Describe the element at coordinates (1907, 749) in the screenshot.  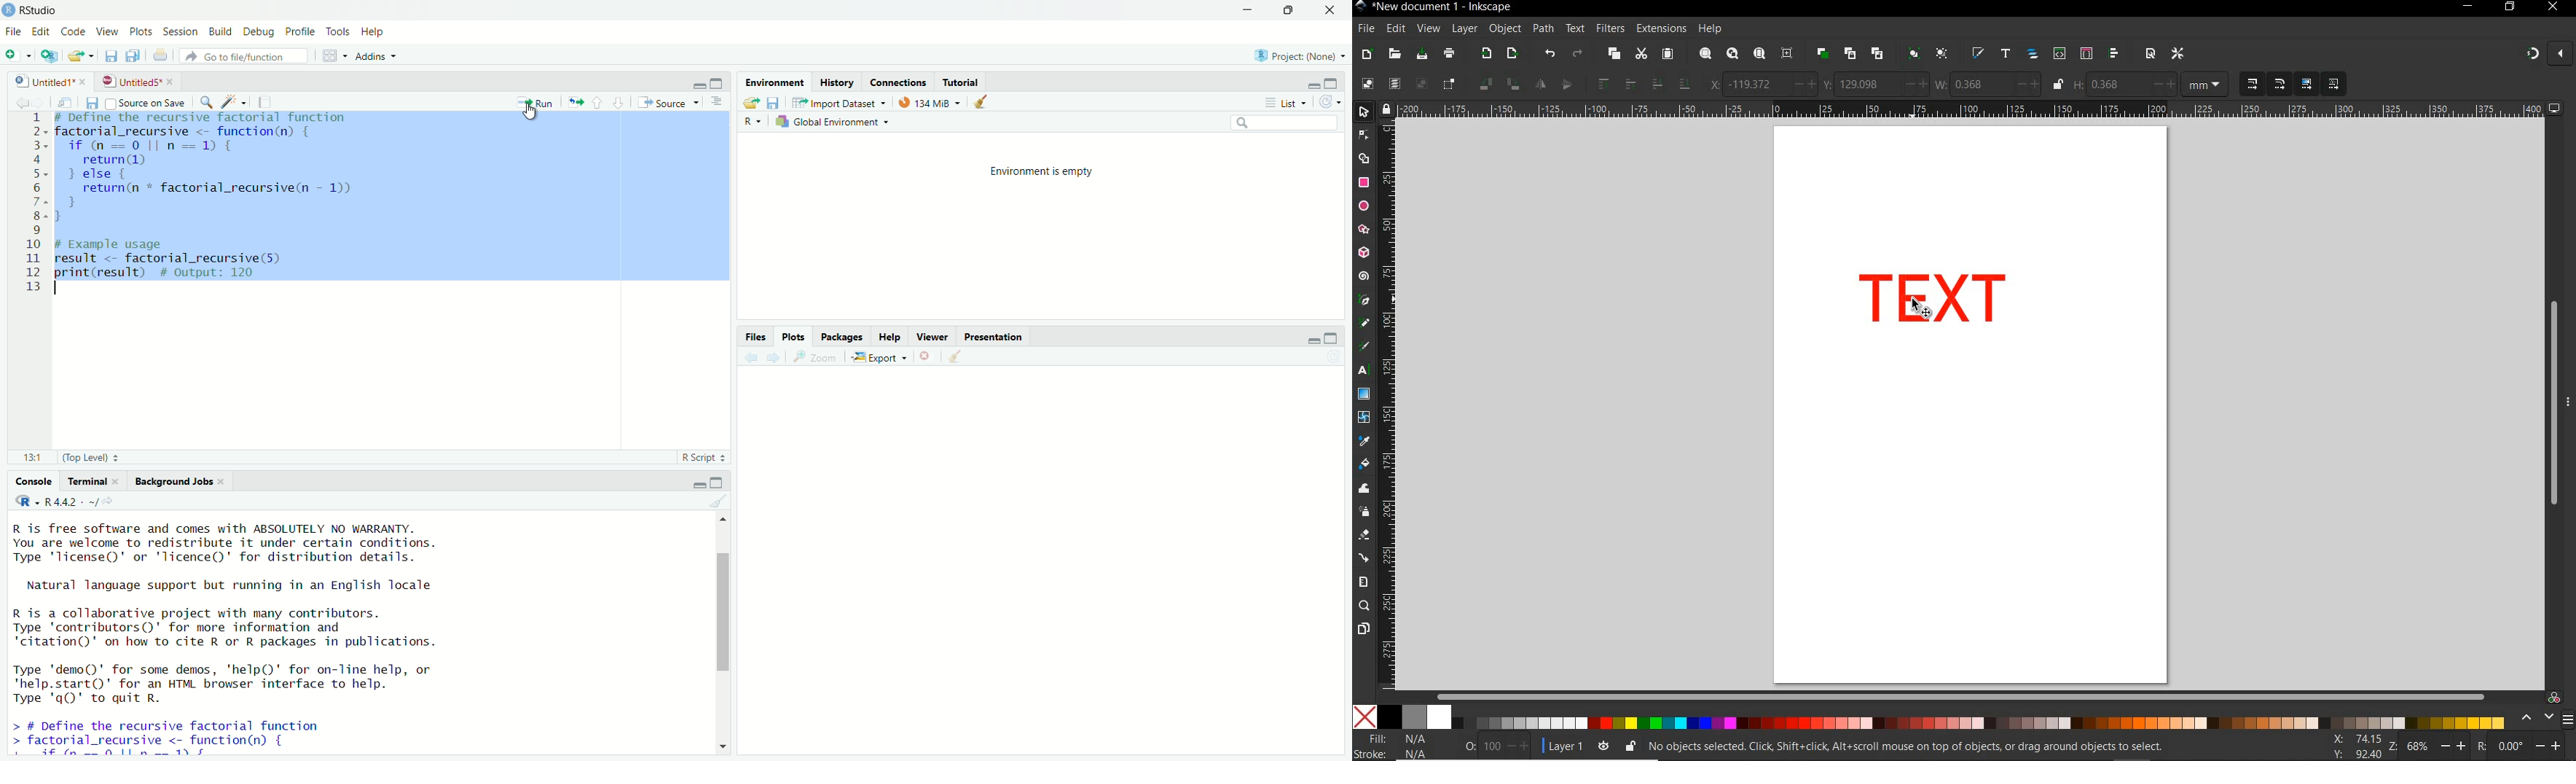
I see `NO OBJECT SE;ECTED` at that location.